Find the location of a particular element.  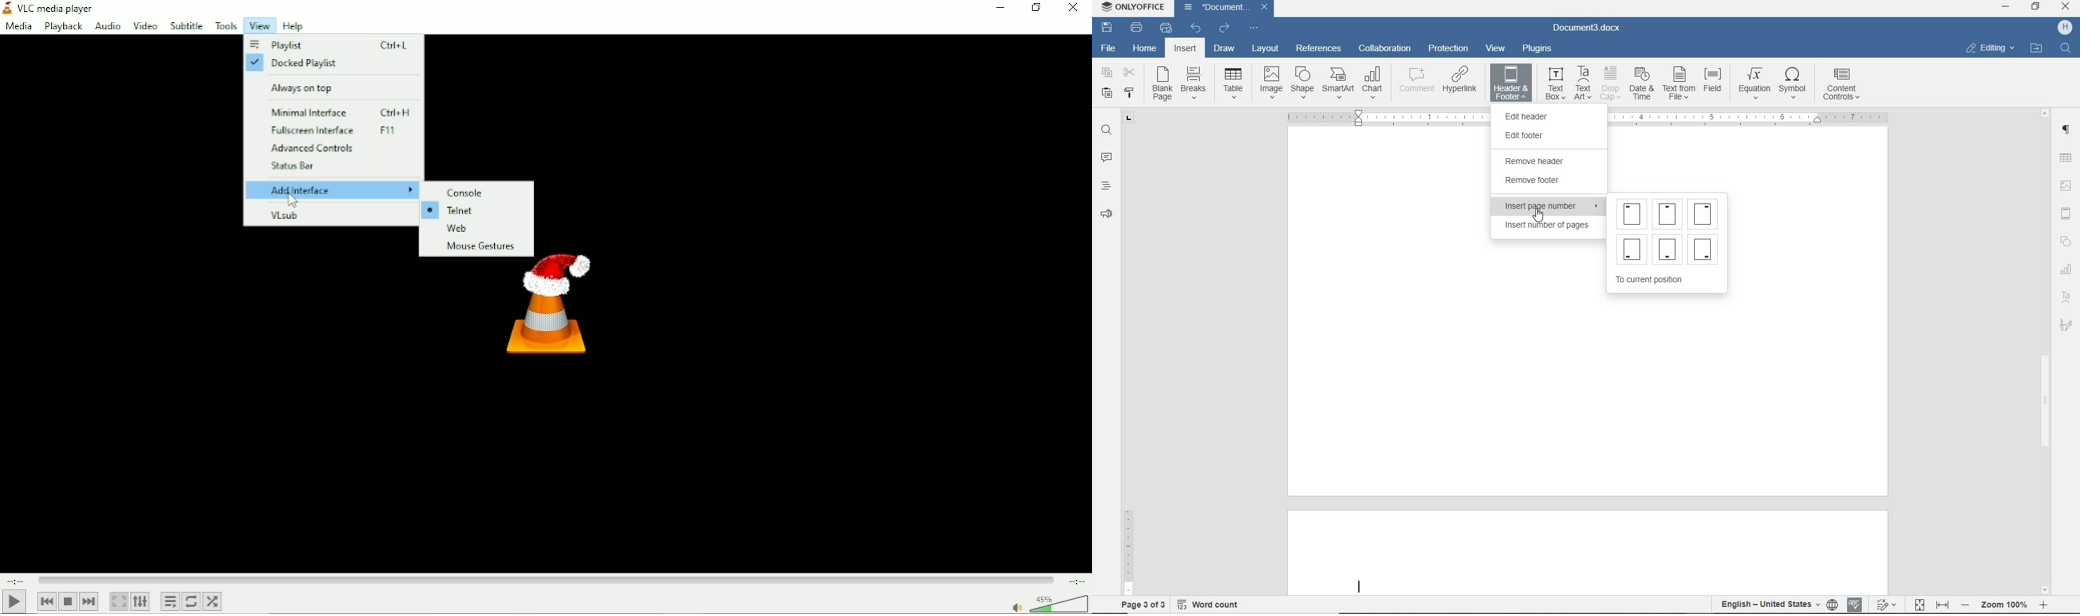

Read aloud and accessibility is located at coordinates (1107, 215).